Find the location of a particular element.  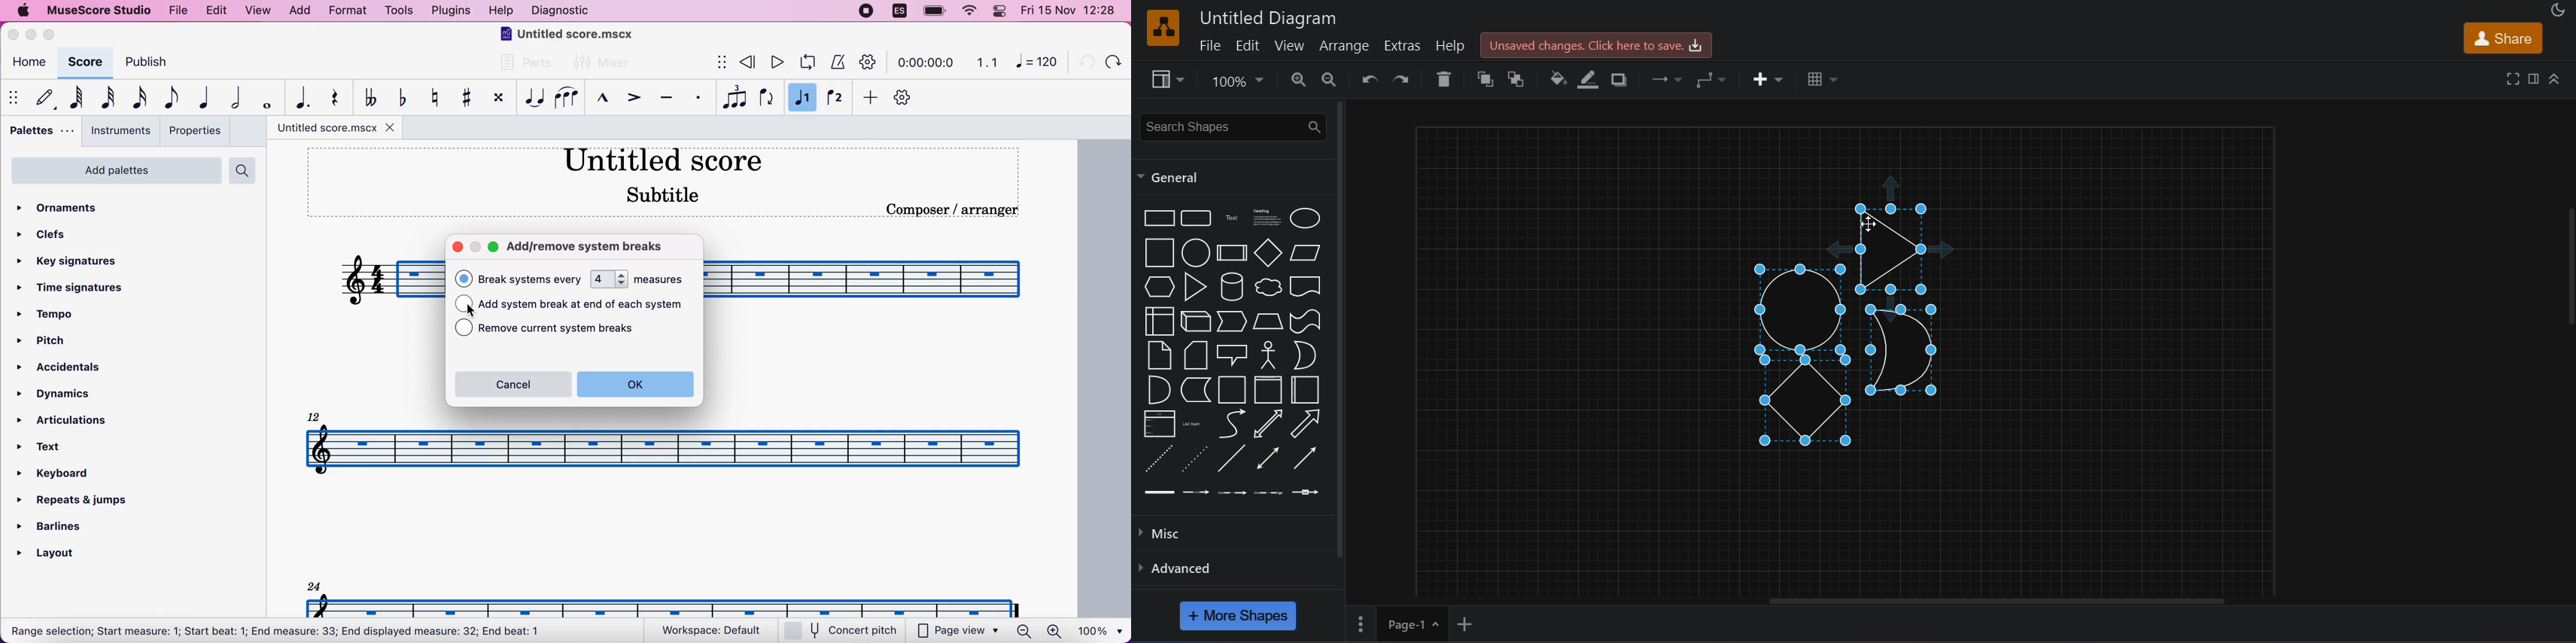

to back is located at coordinates (1522, 79).